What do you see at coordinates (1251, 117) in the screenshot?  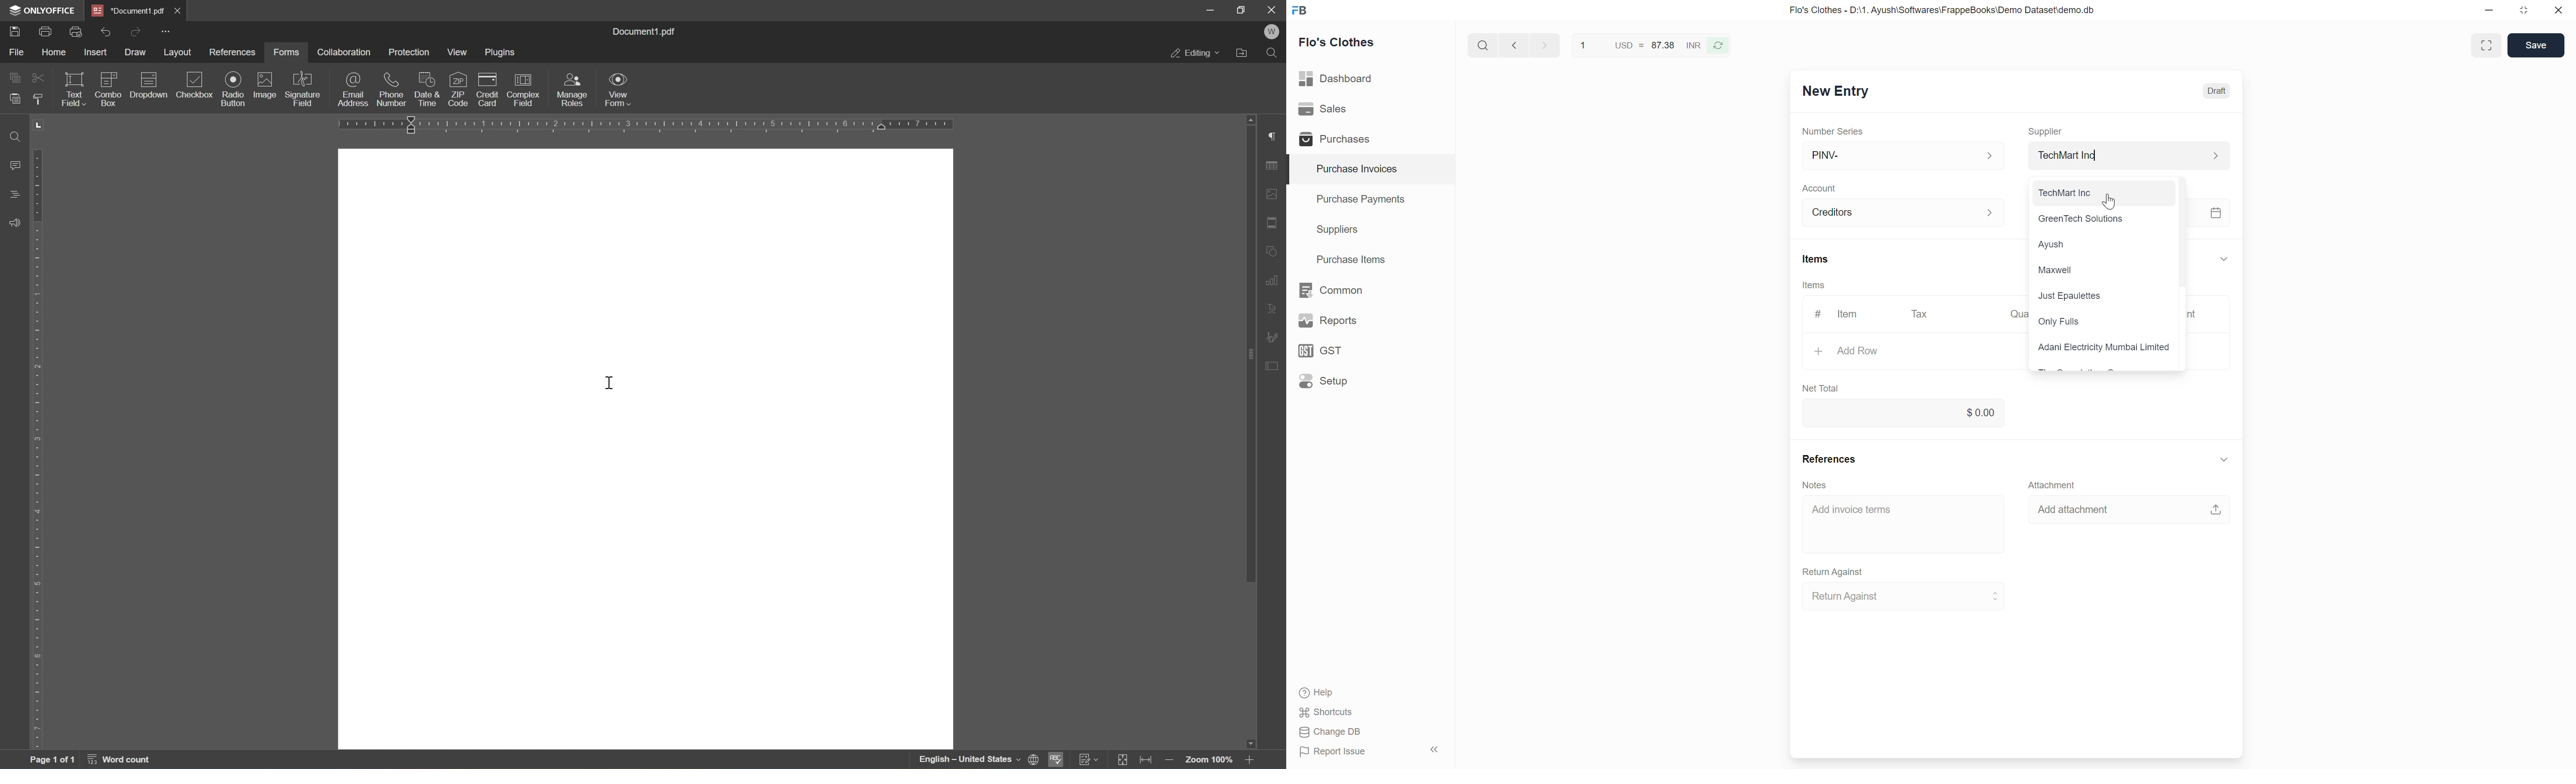 I see `scroll up` at bounding box center [1251, 117].